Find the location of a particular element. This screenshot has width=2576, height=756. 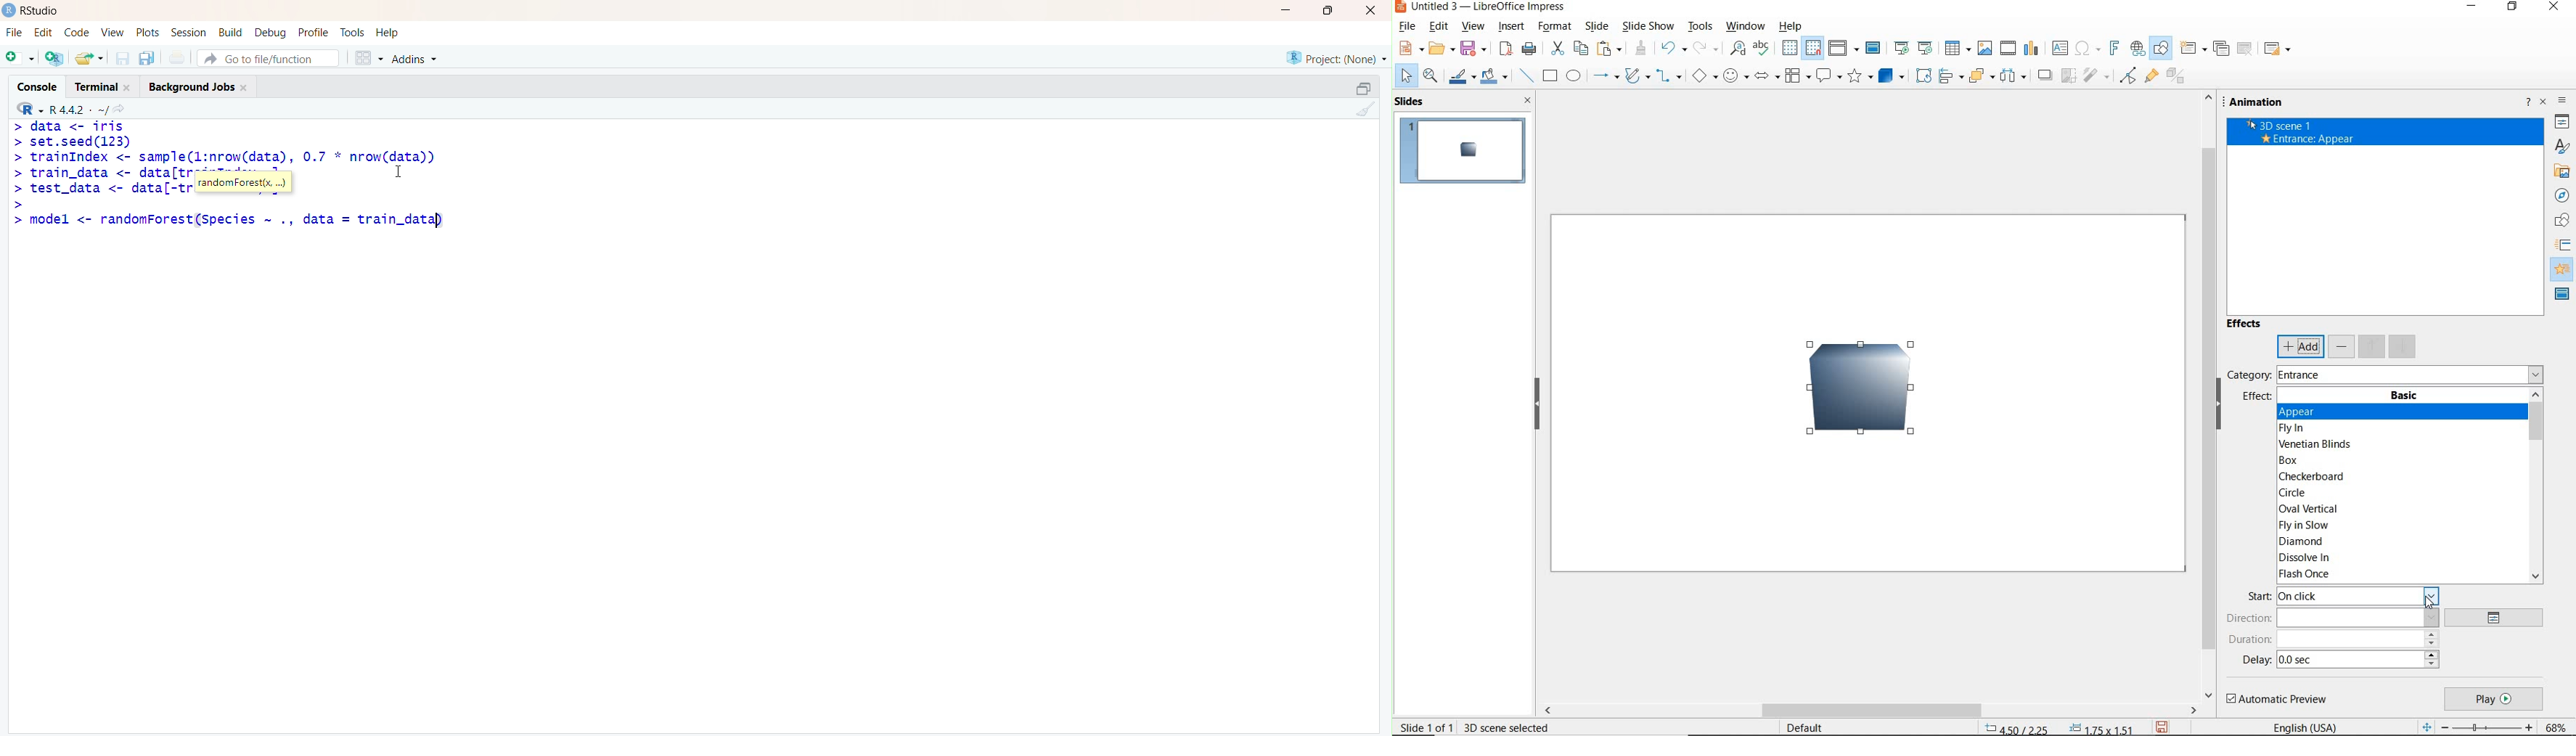

Save all open documents (Ctrl + Alt + S) is located at coordinates (145, 56).